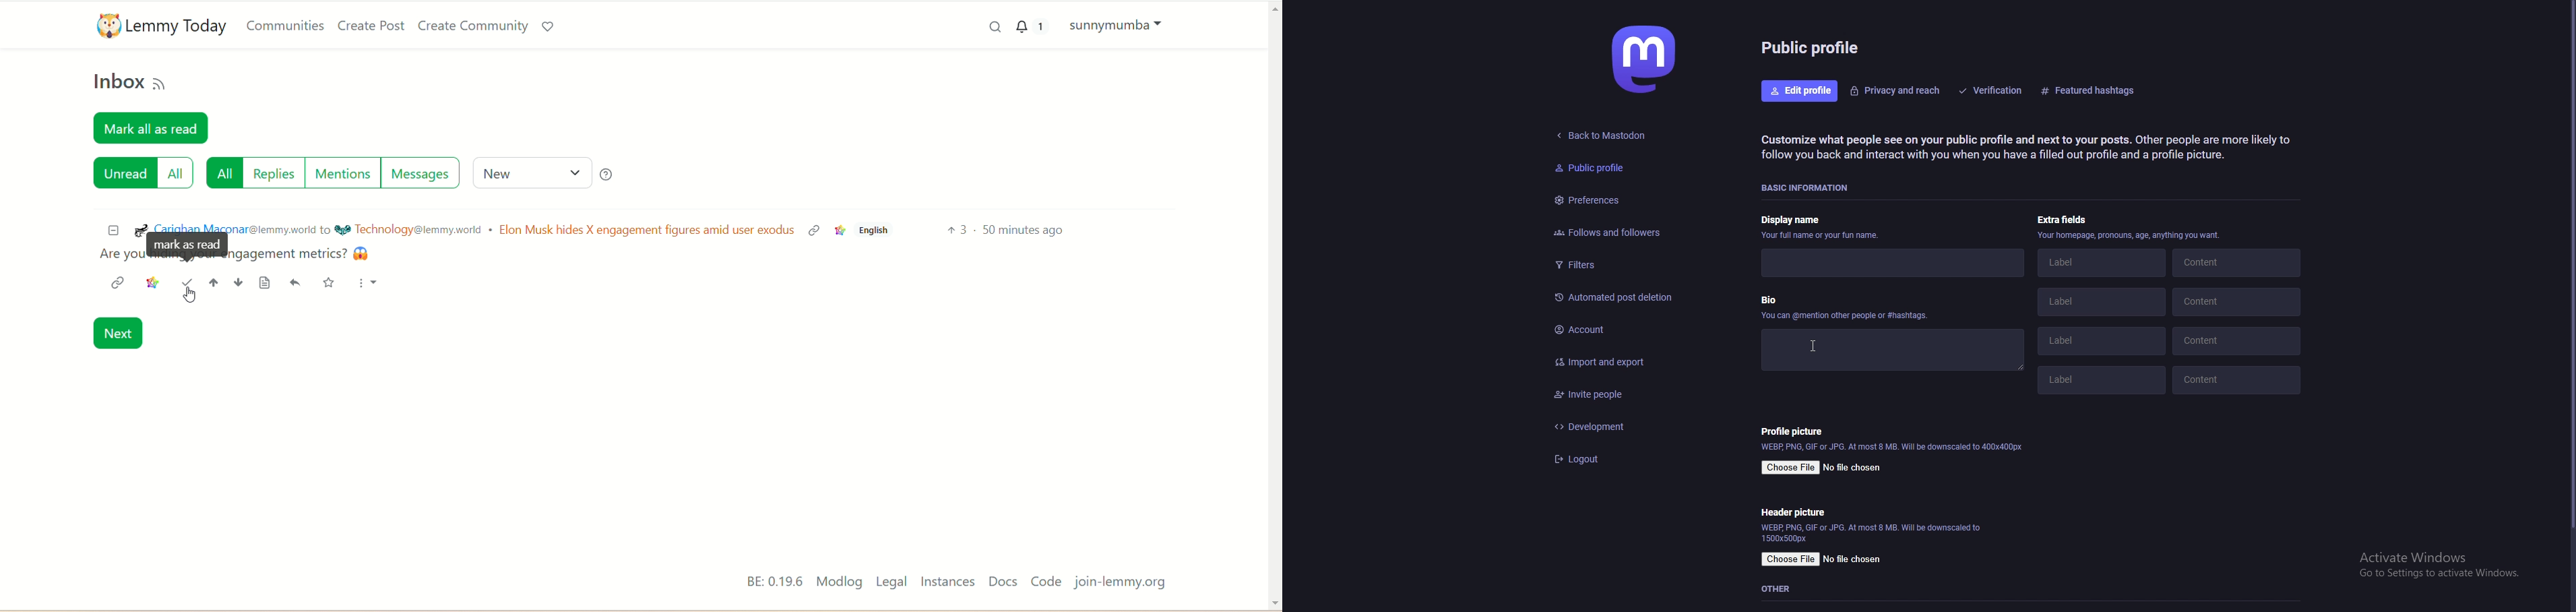 The image size is (2576, 616). I want to click on info, so click(2131, 235).